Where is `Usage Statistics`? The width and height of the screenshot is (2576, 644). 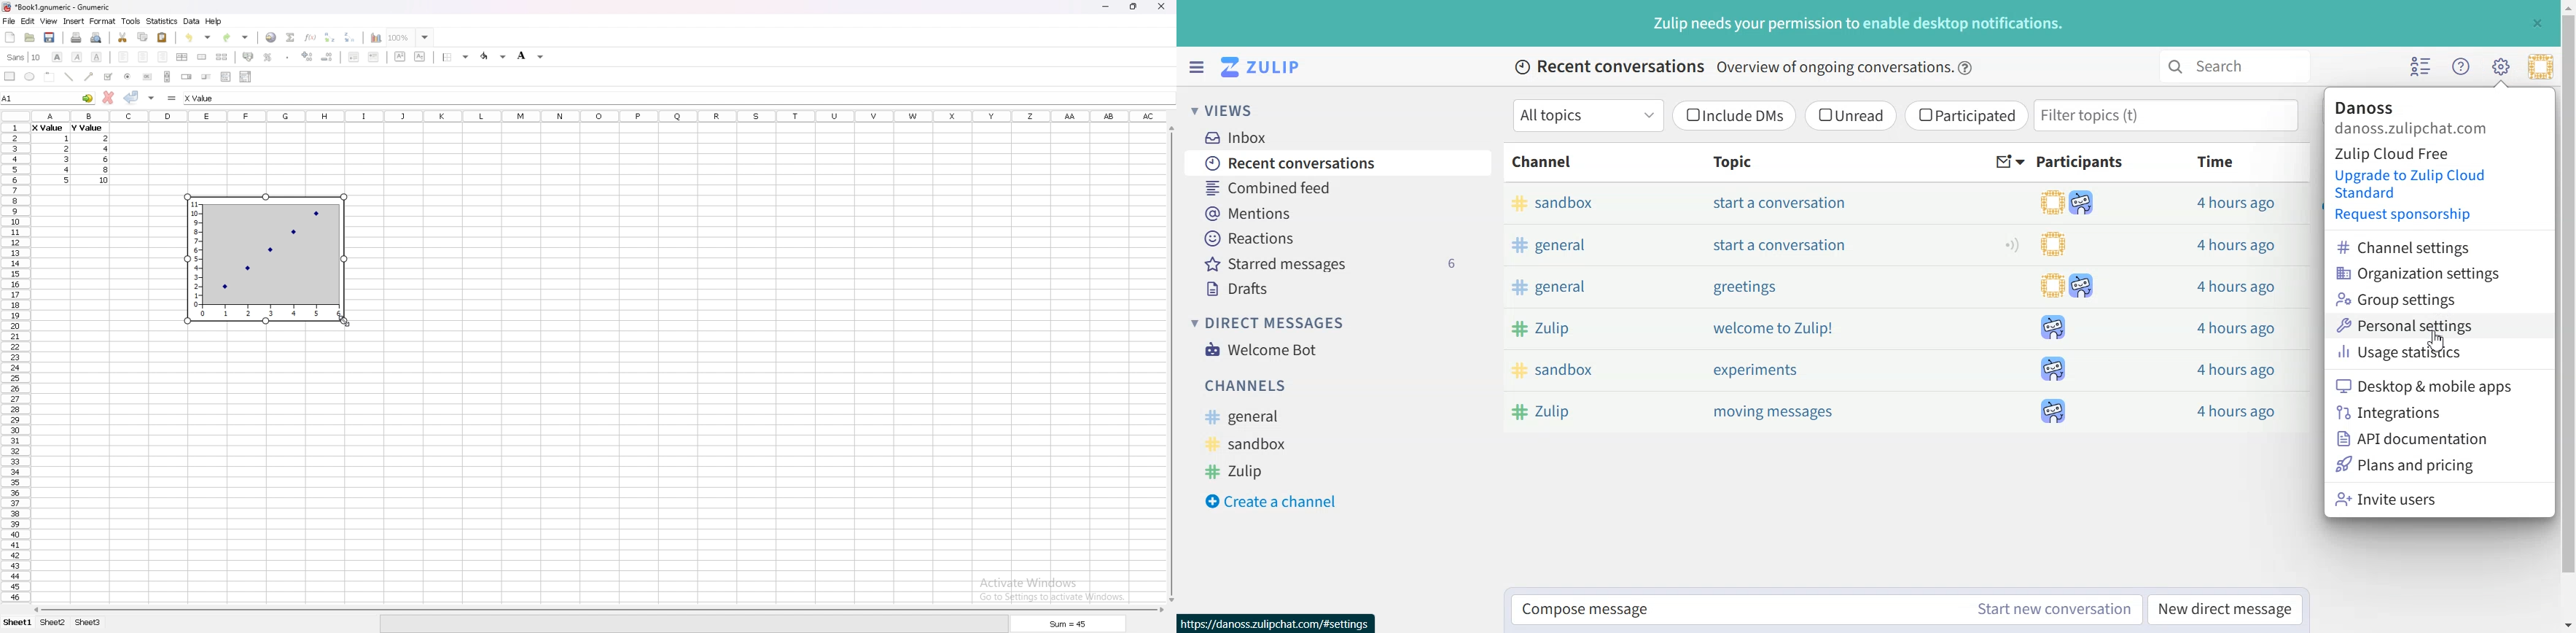 Usage Statistics is located at coordinates (2421, 352).